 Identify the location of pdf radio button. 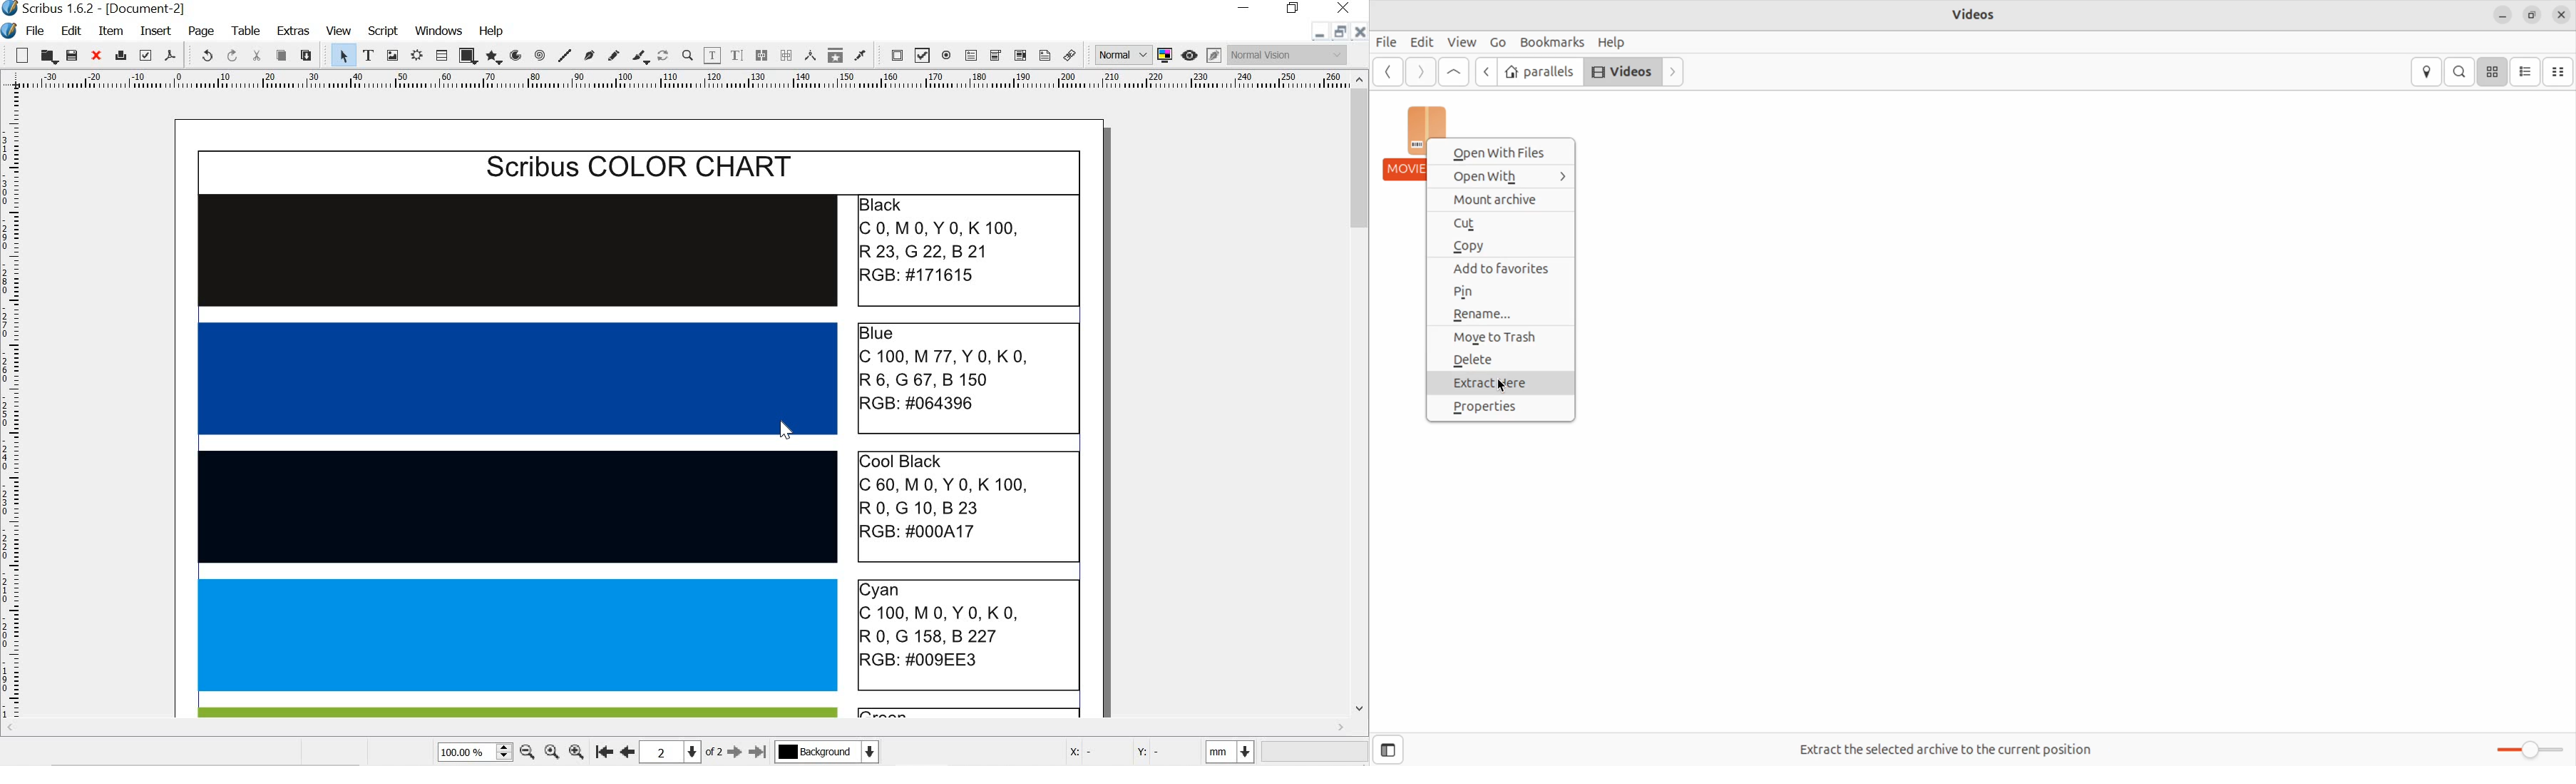
(948, 57).